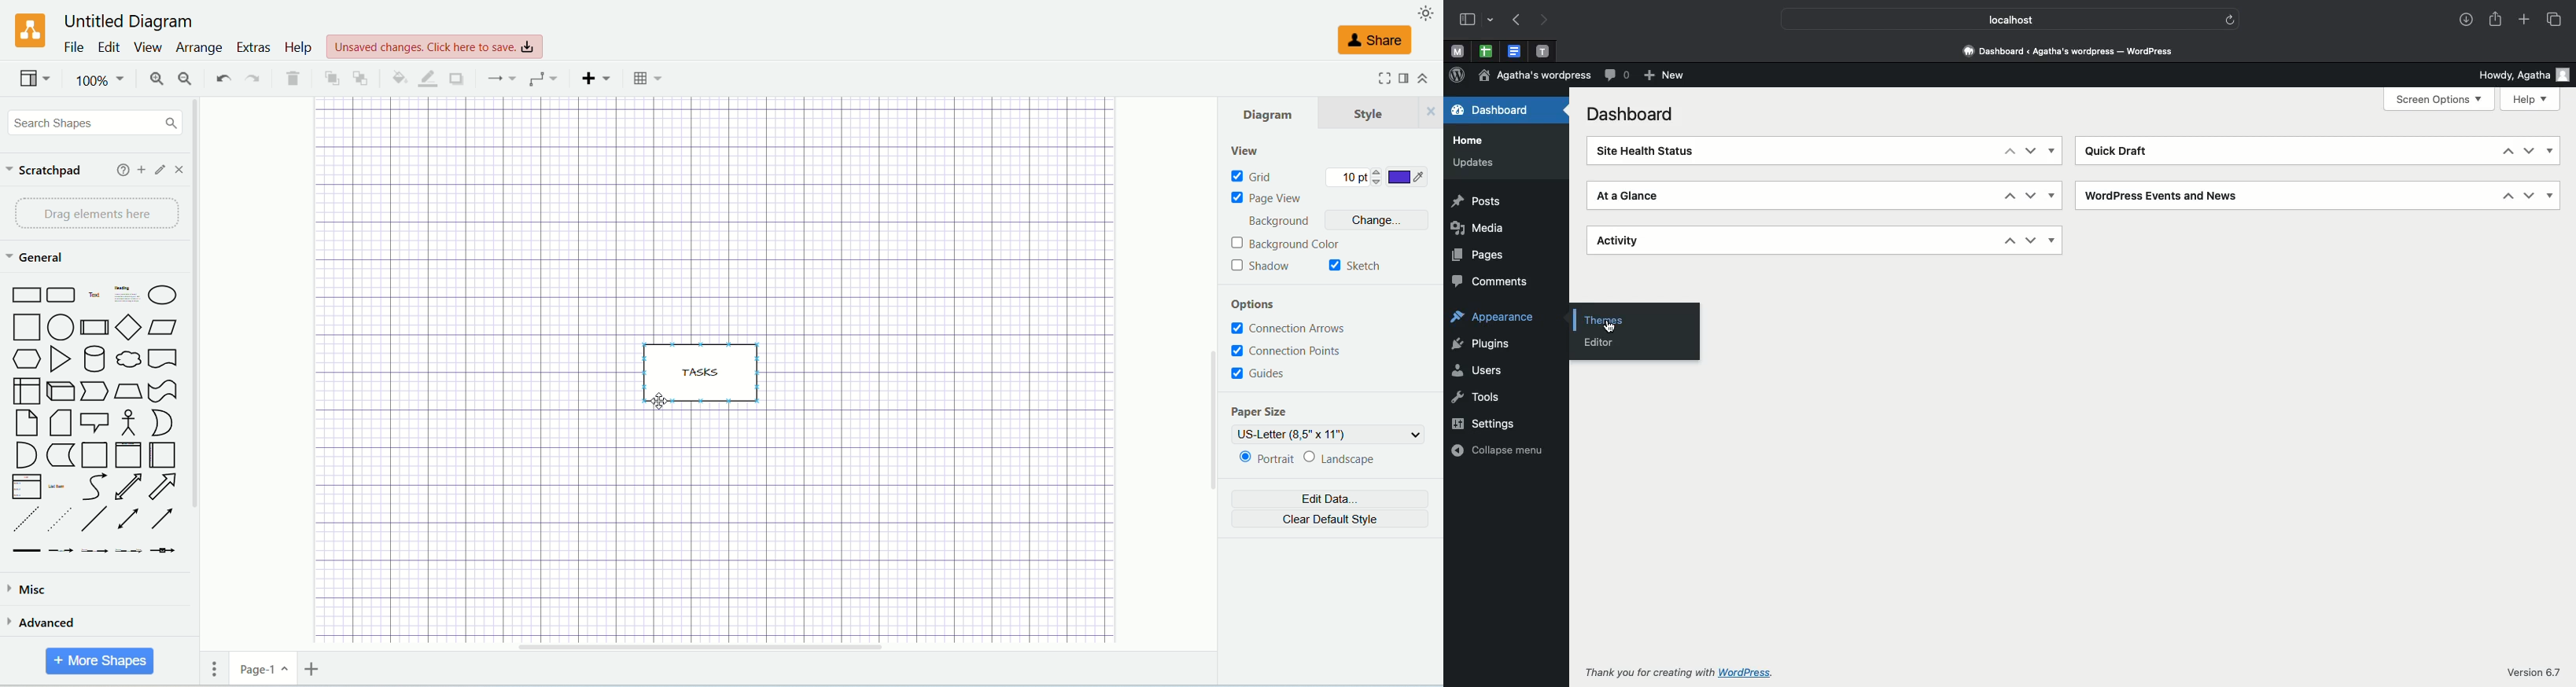 This screenshot has width=2576, height=700. What do you see at coordinates (1358, 458) in the screenshot?
I see `landscape` at bounding box center [1358, 458].